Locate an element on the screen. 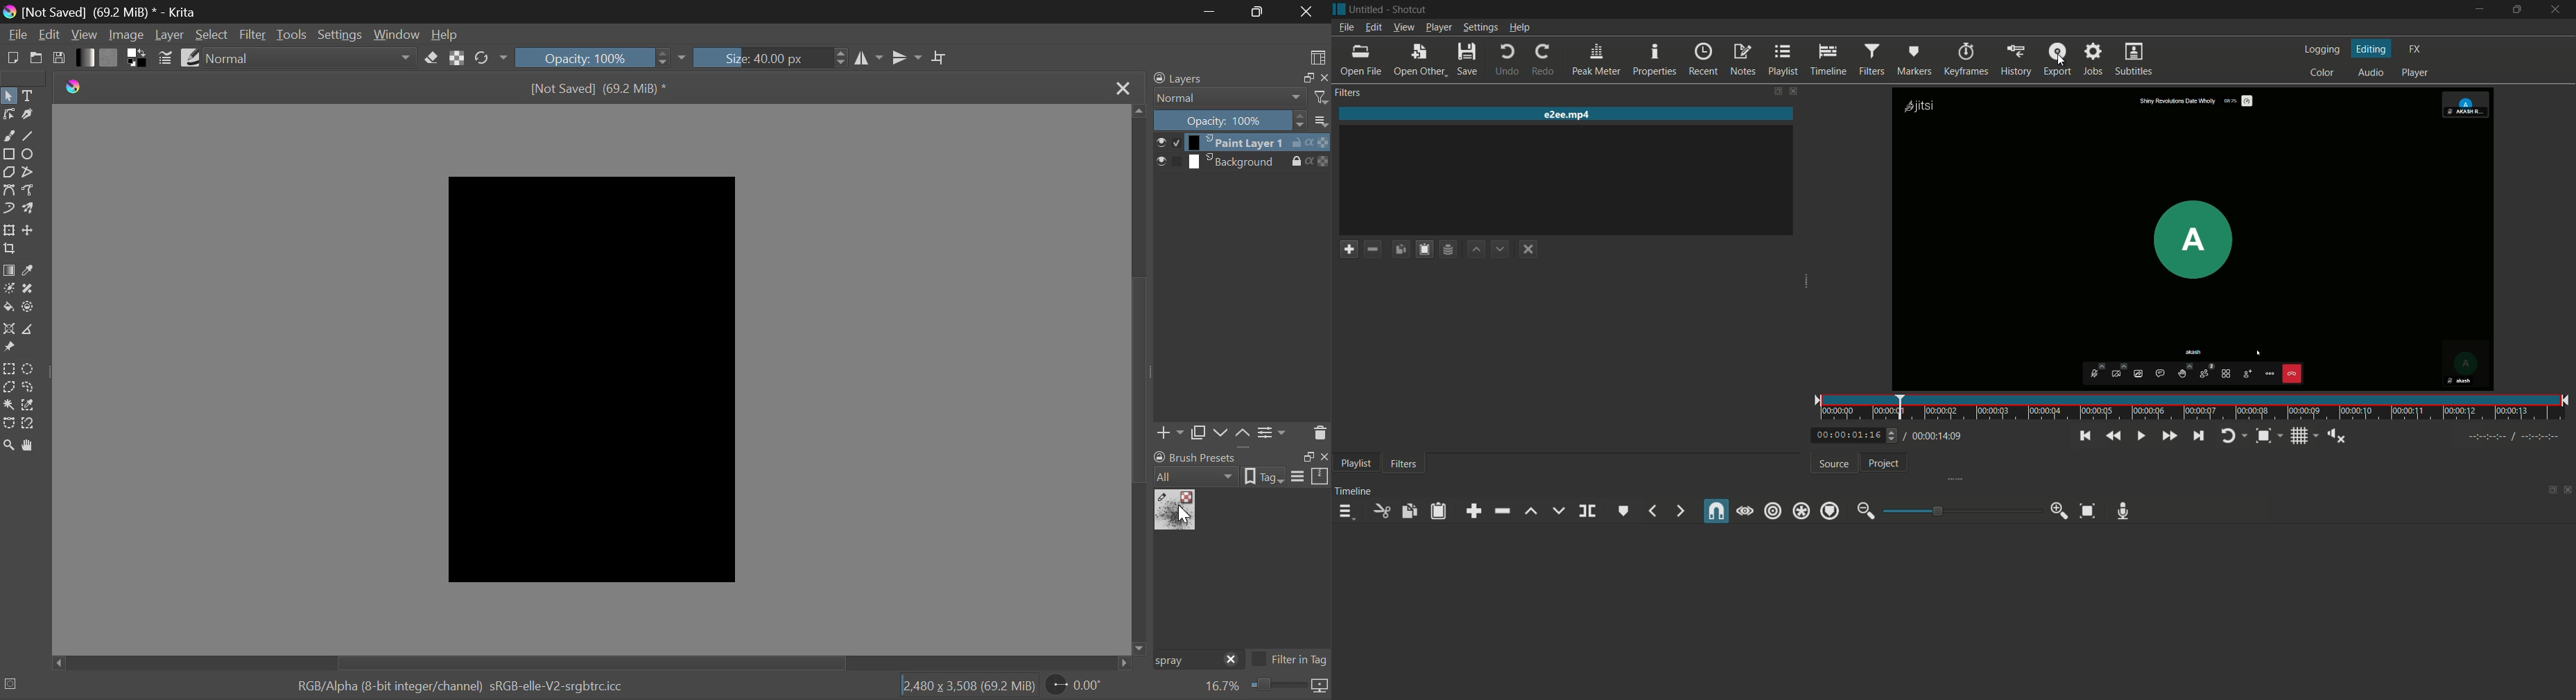 The height and width of the screenshot is (700, 2576). Brush Preset Search: "spray" is located at coordinates (1185, 660).